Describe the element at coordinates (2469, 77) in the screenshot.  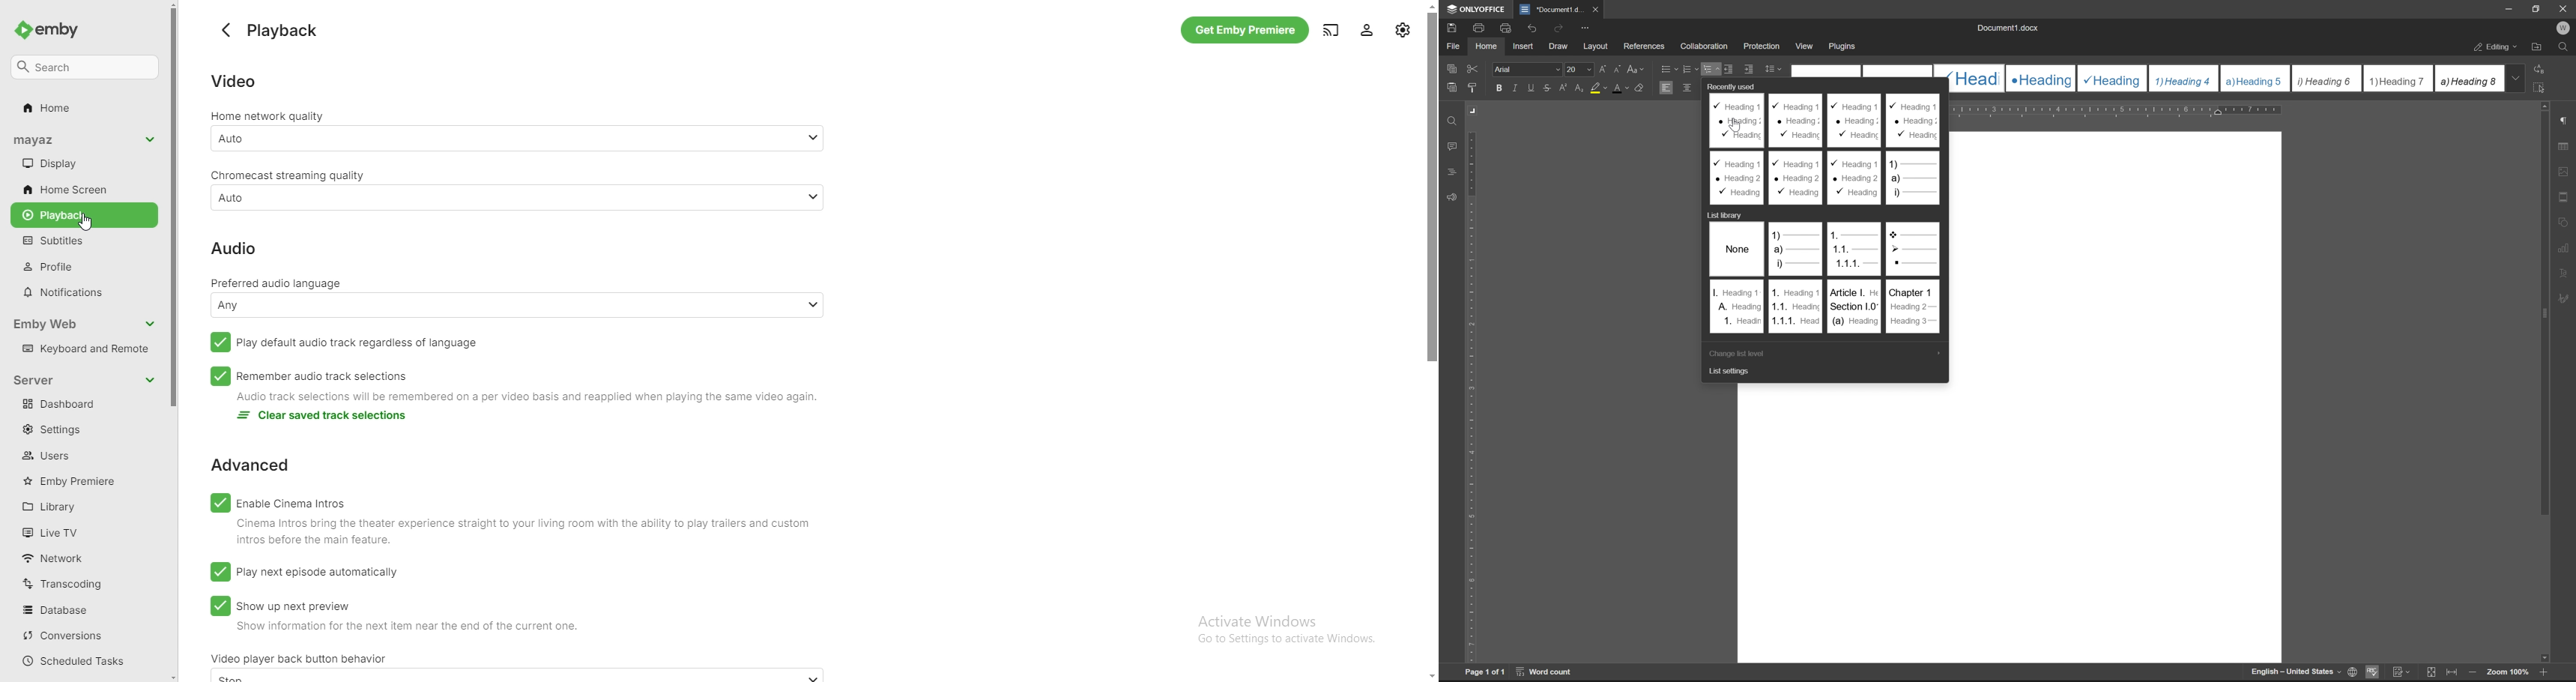
I see `Heading 8` at that location.